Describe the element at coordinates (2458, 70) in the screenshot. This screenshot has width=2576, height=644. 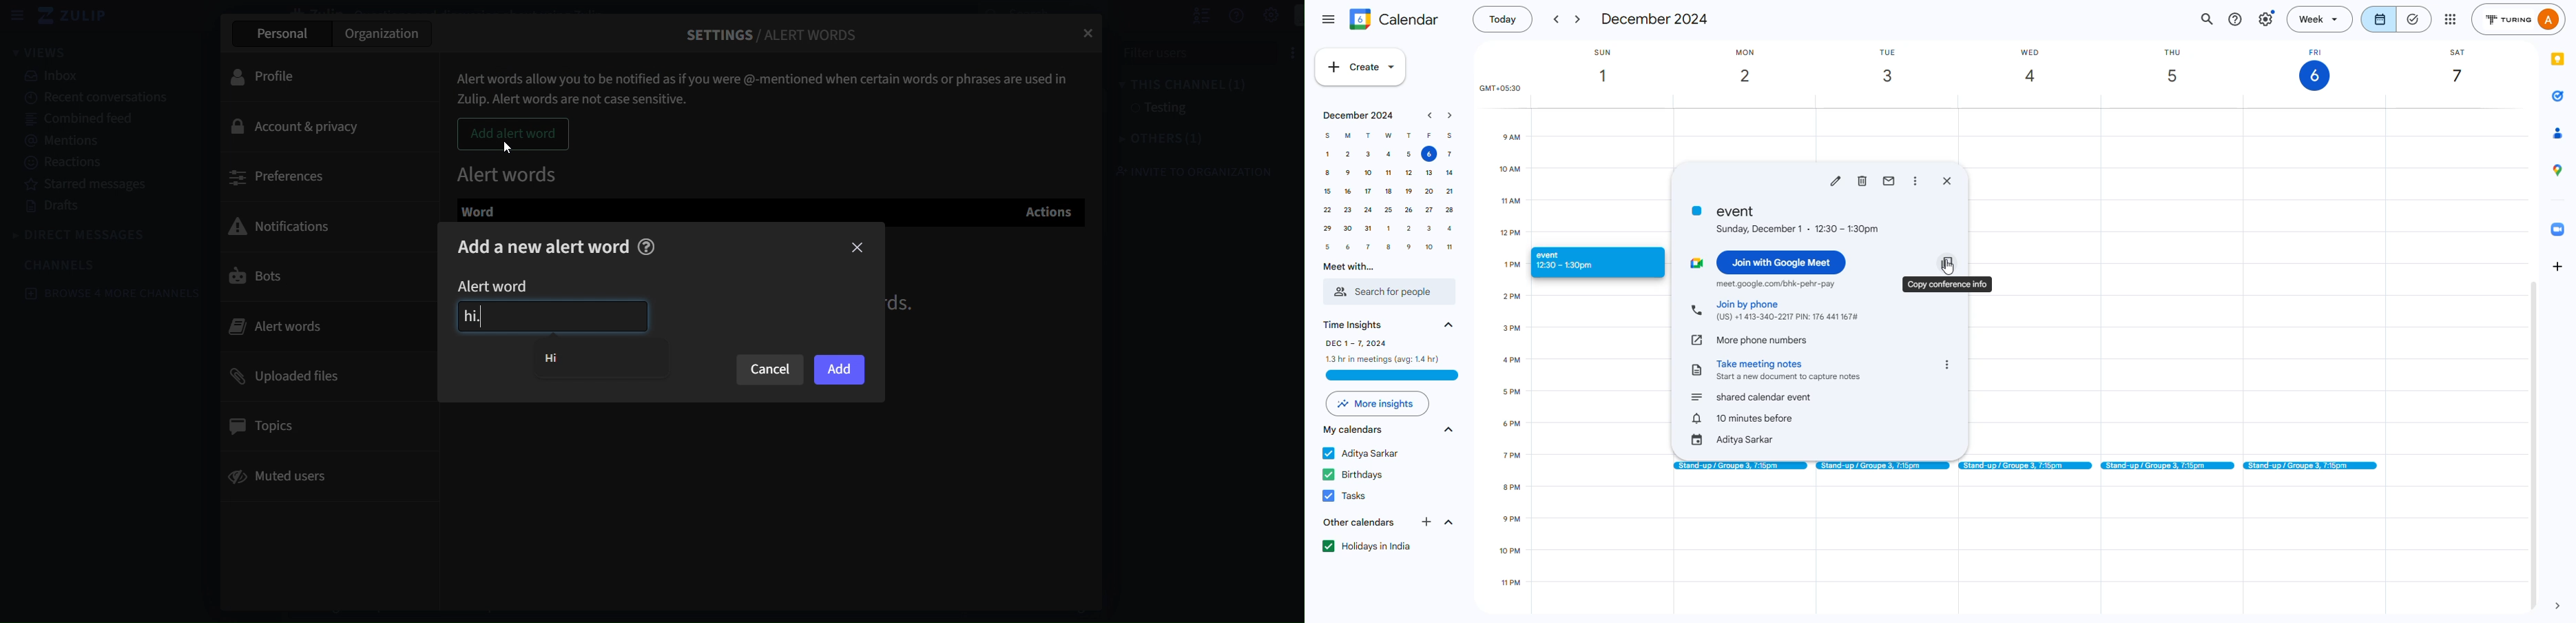
I see `SAT 7` at that location.